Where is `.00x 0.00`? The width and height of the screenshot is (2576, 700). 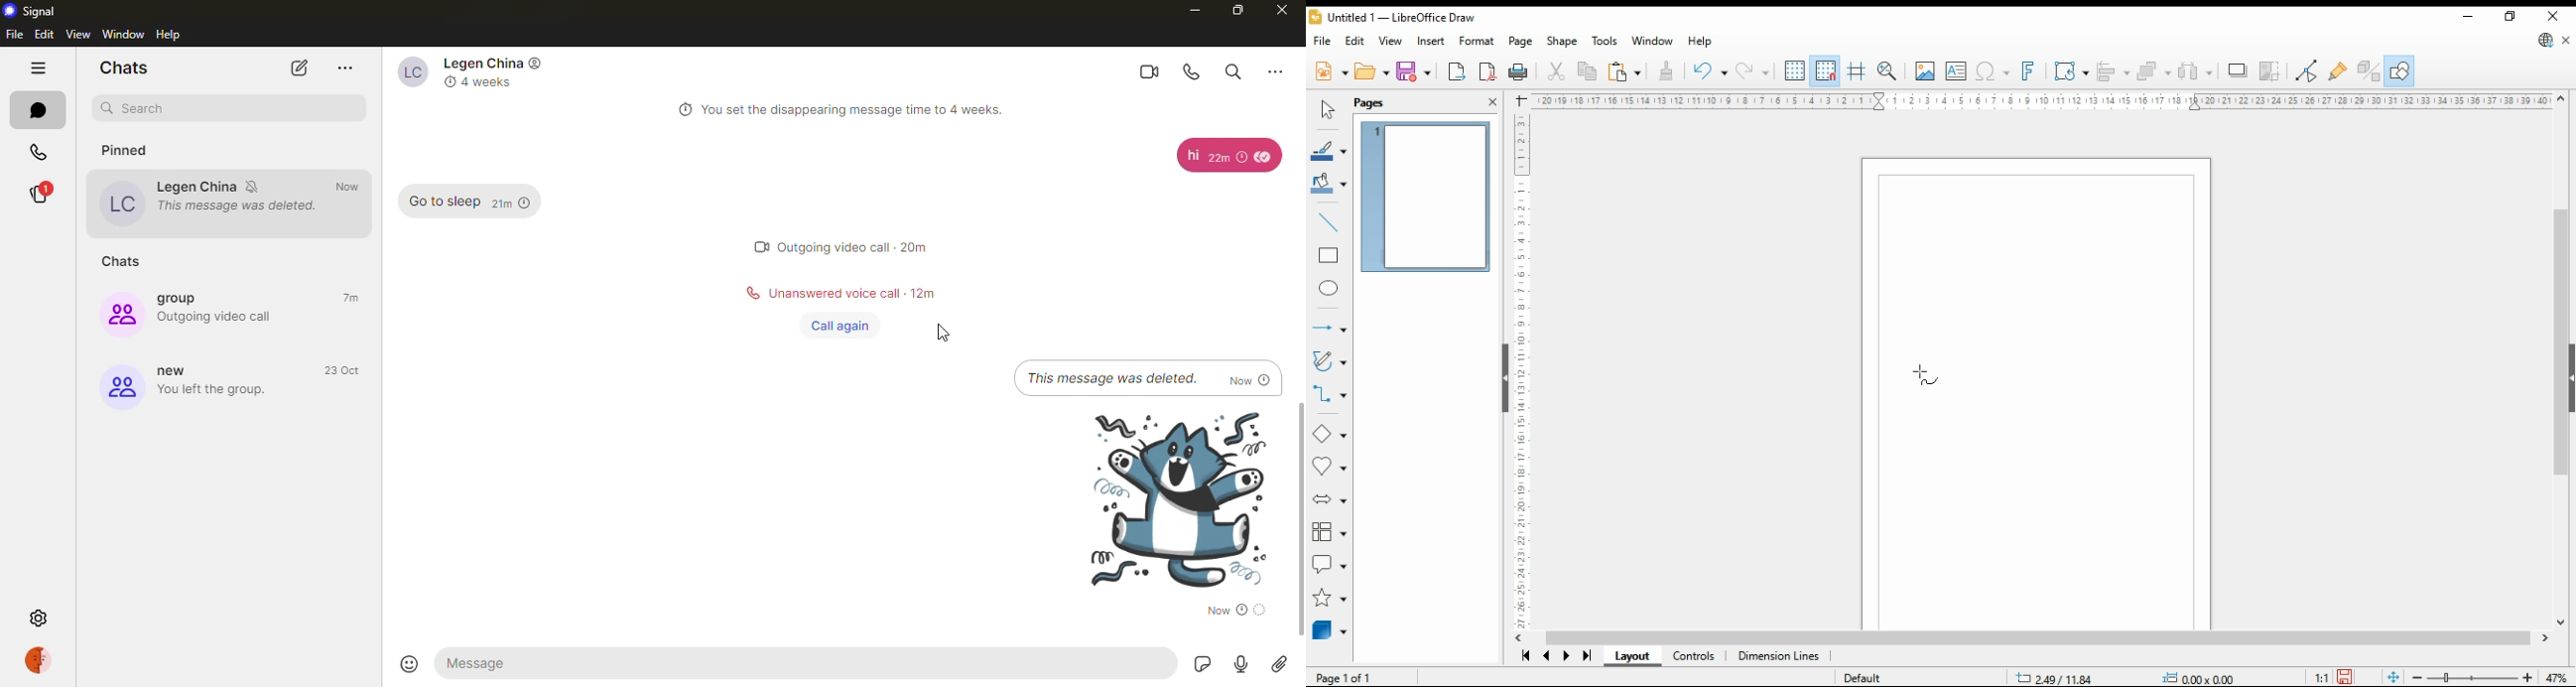 .00x 0.00 is located at coordinates (2198, 677).